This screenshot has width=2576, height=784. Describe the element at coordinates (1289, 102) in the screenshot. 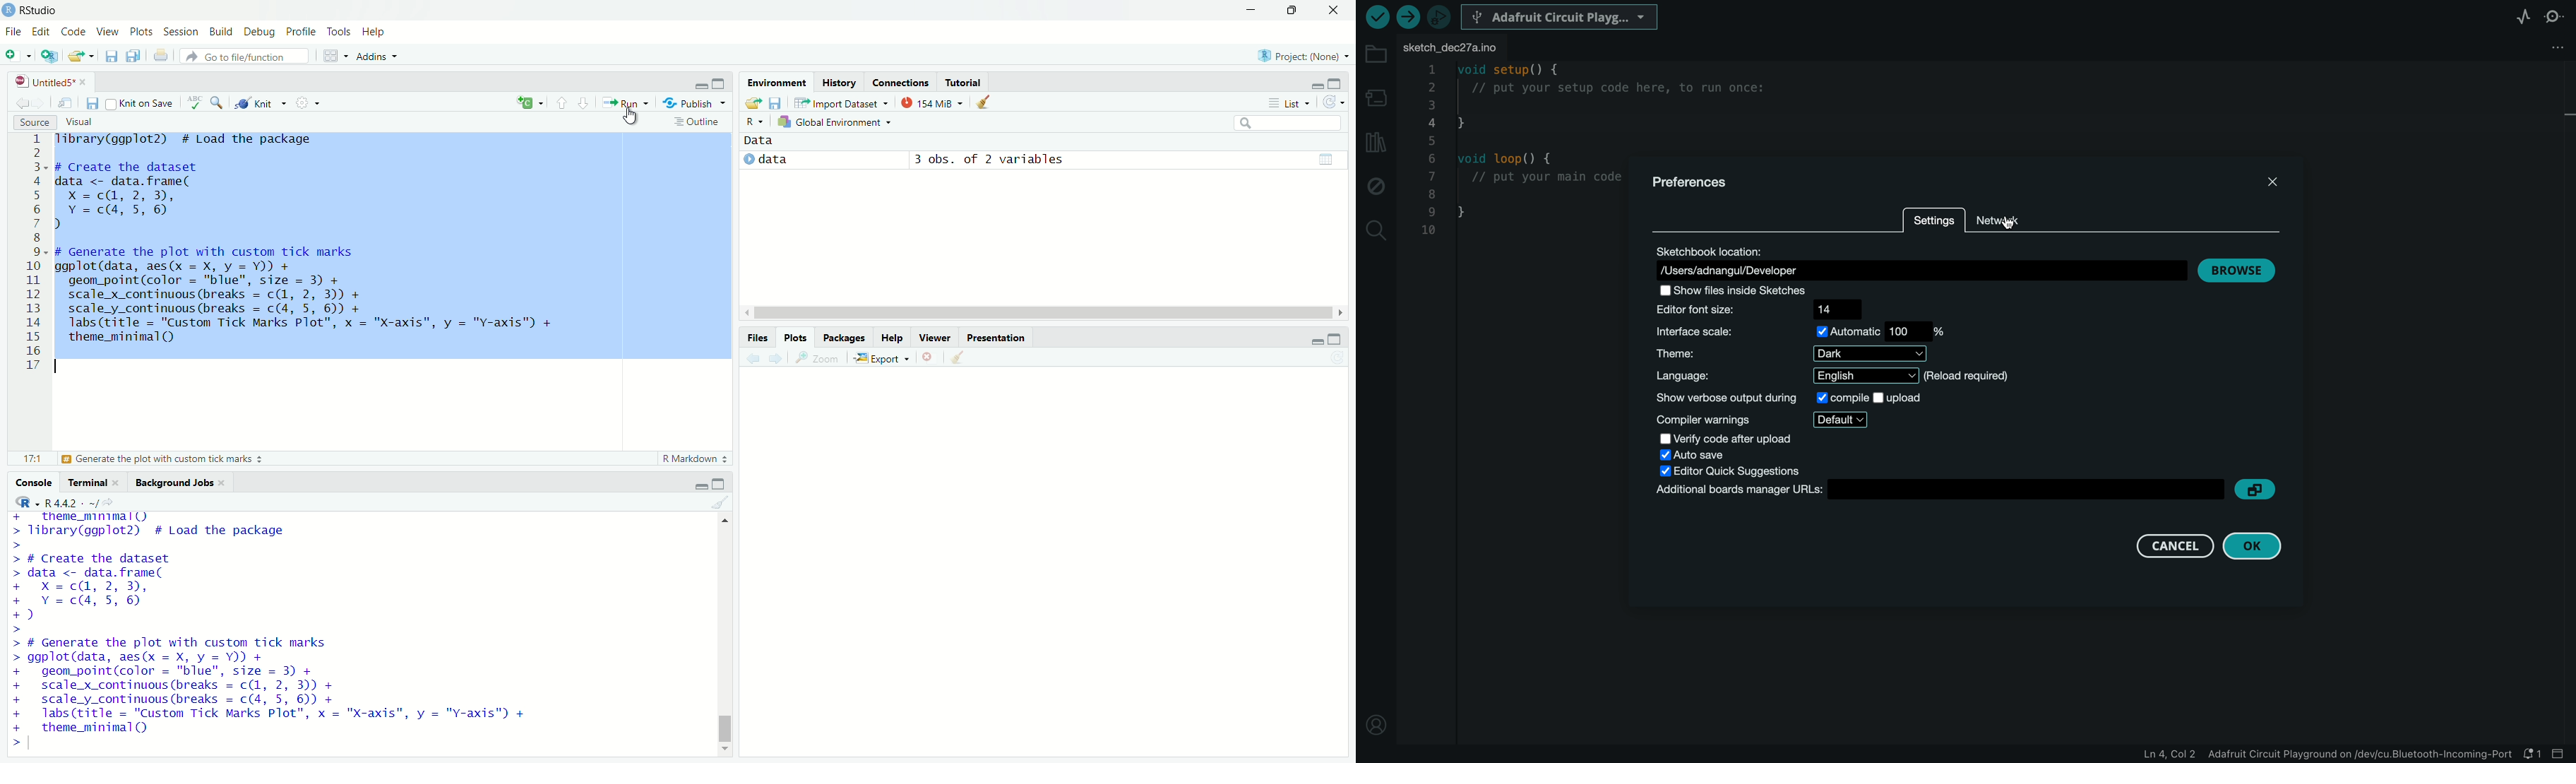

I see `list` at that location.